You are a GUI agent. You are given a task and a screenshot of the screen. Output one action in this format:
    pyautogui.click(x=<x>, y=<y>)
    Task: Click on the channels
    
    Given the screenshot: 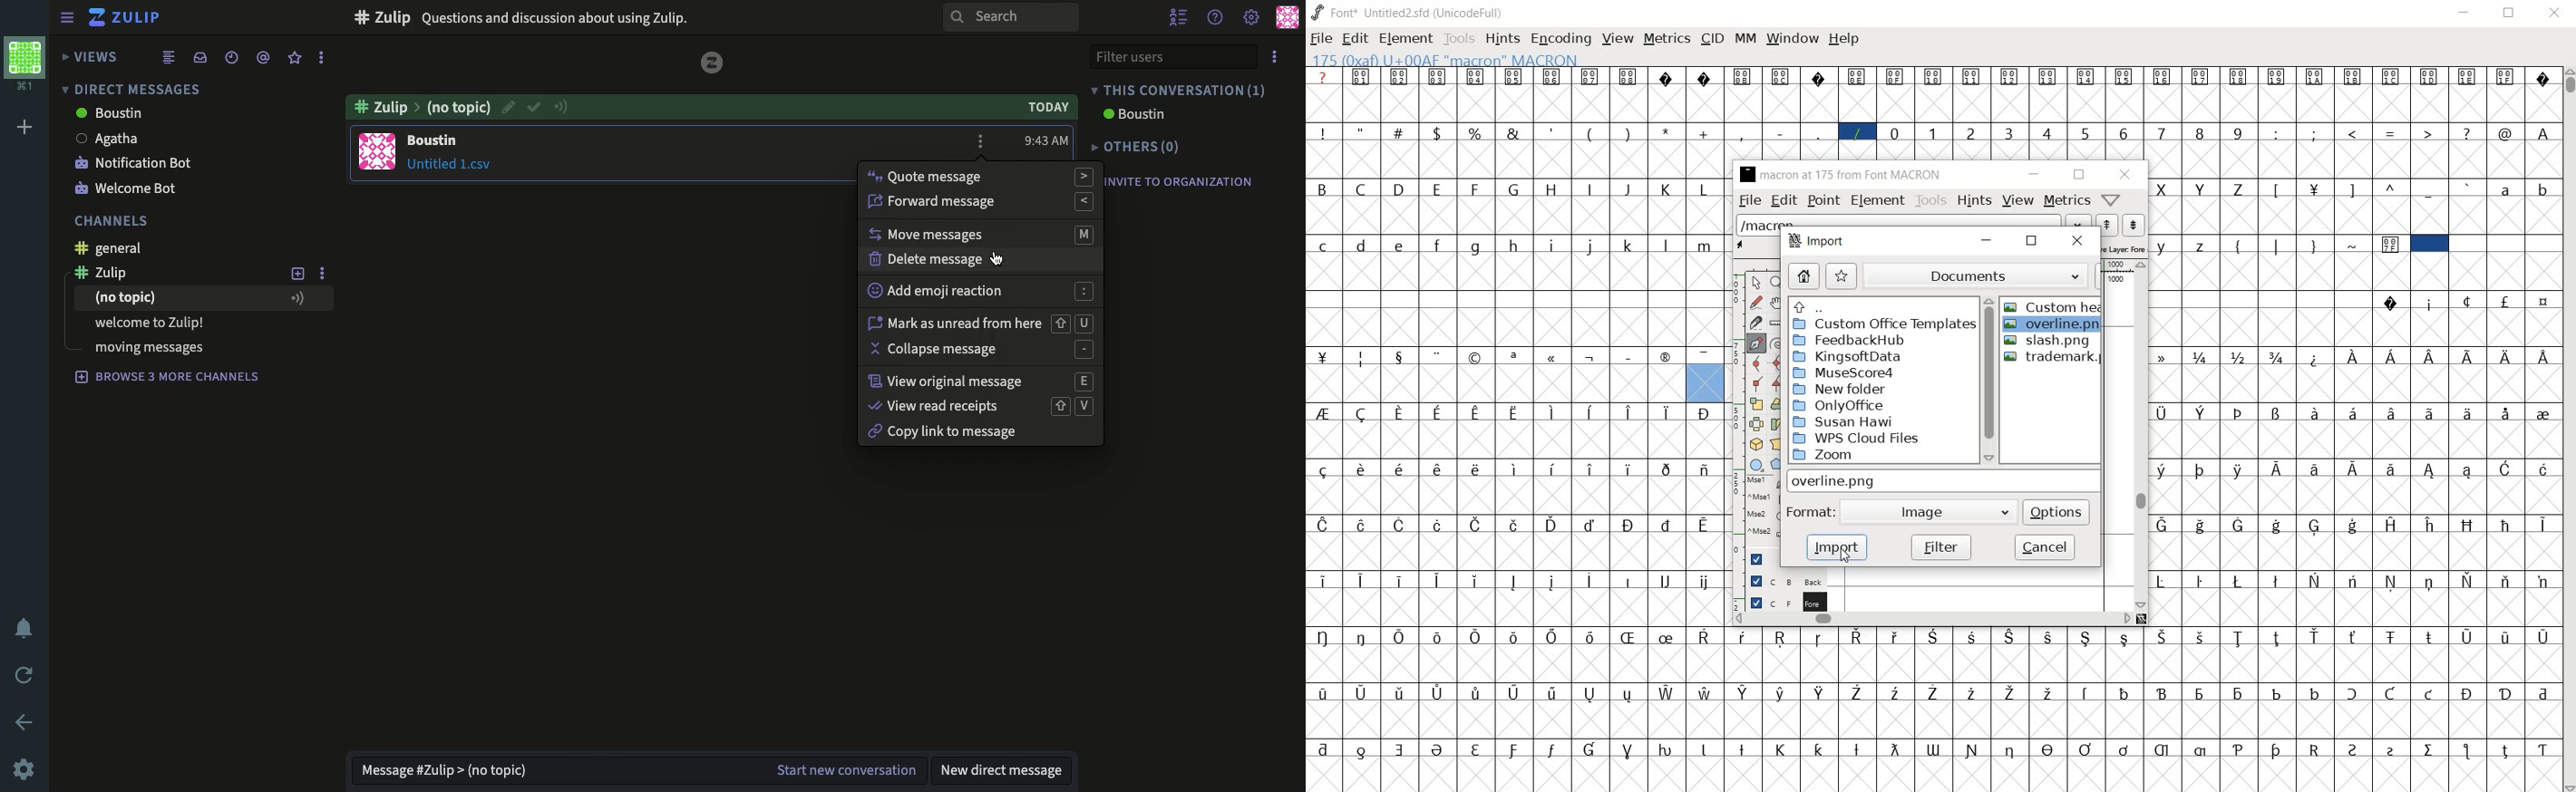 What is the action you would take?
    pyautogui.click(x=114, y=223)
    